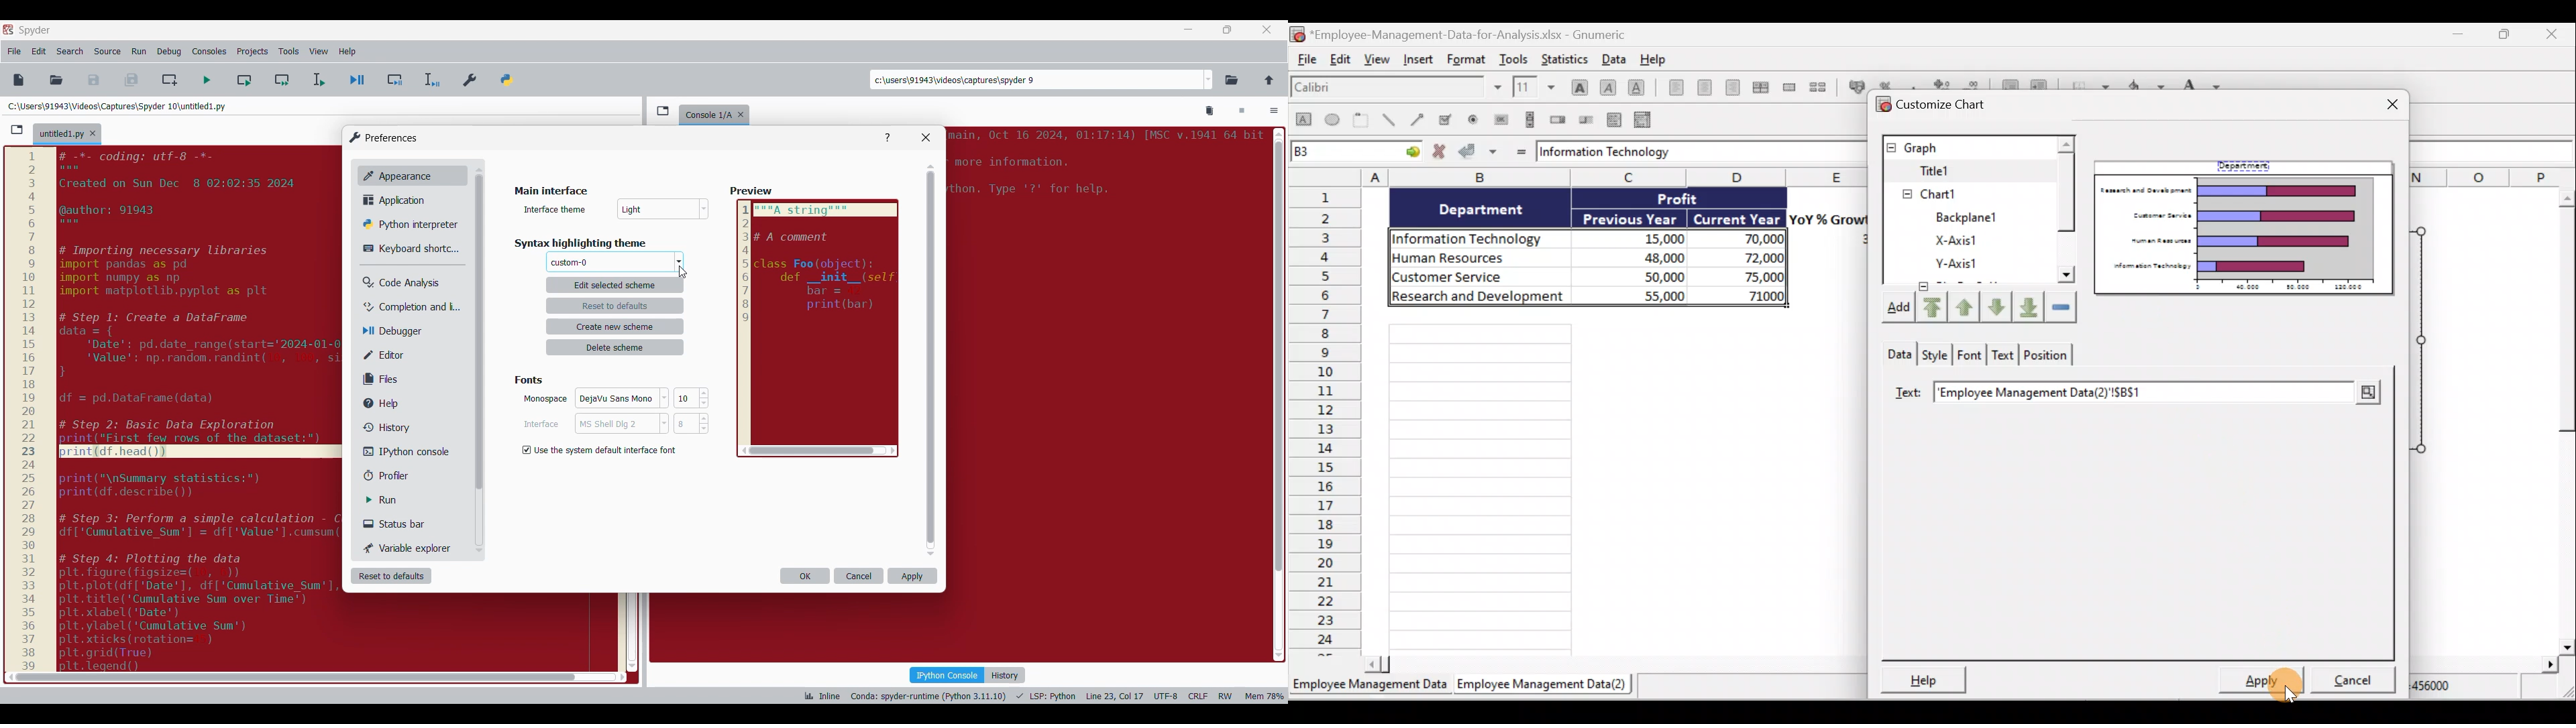 The image size is (2576, 728). Describe the element at coordinates (394, 174) in the screenshot. I see `Appearance, current selection highlighted` at that location.